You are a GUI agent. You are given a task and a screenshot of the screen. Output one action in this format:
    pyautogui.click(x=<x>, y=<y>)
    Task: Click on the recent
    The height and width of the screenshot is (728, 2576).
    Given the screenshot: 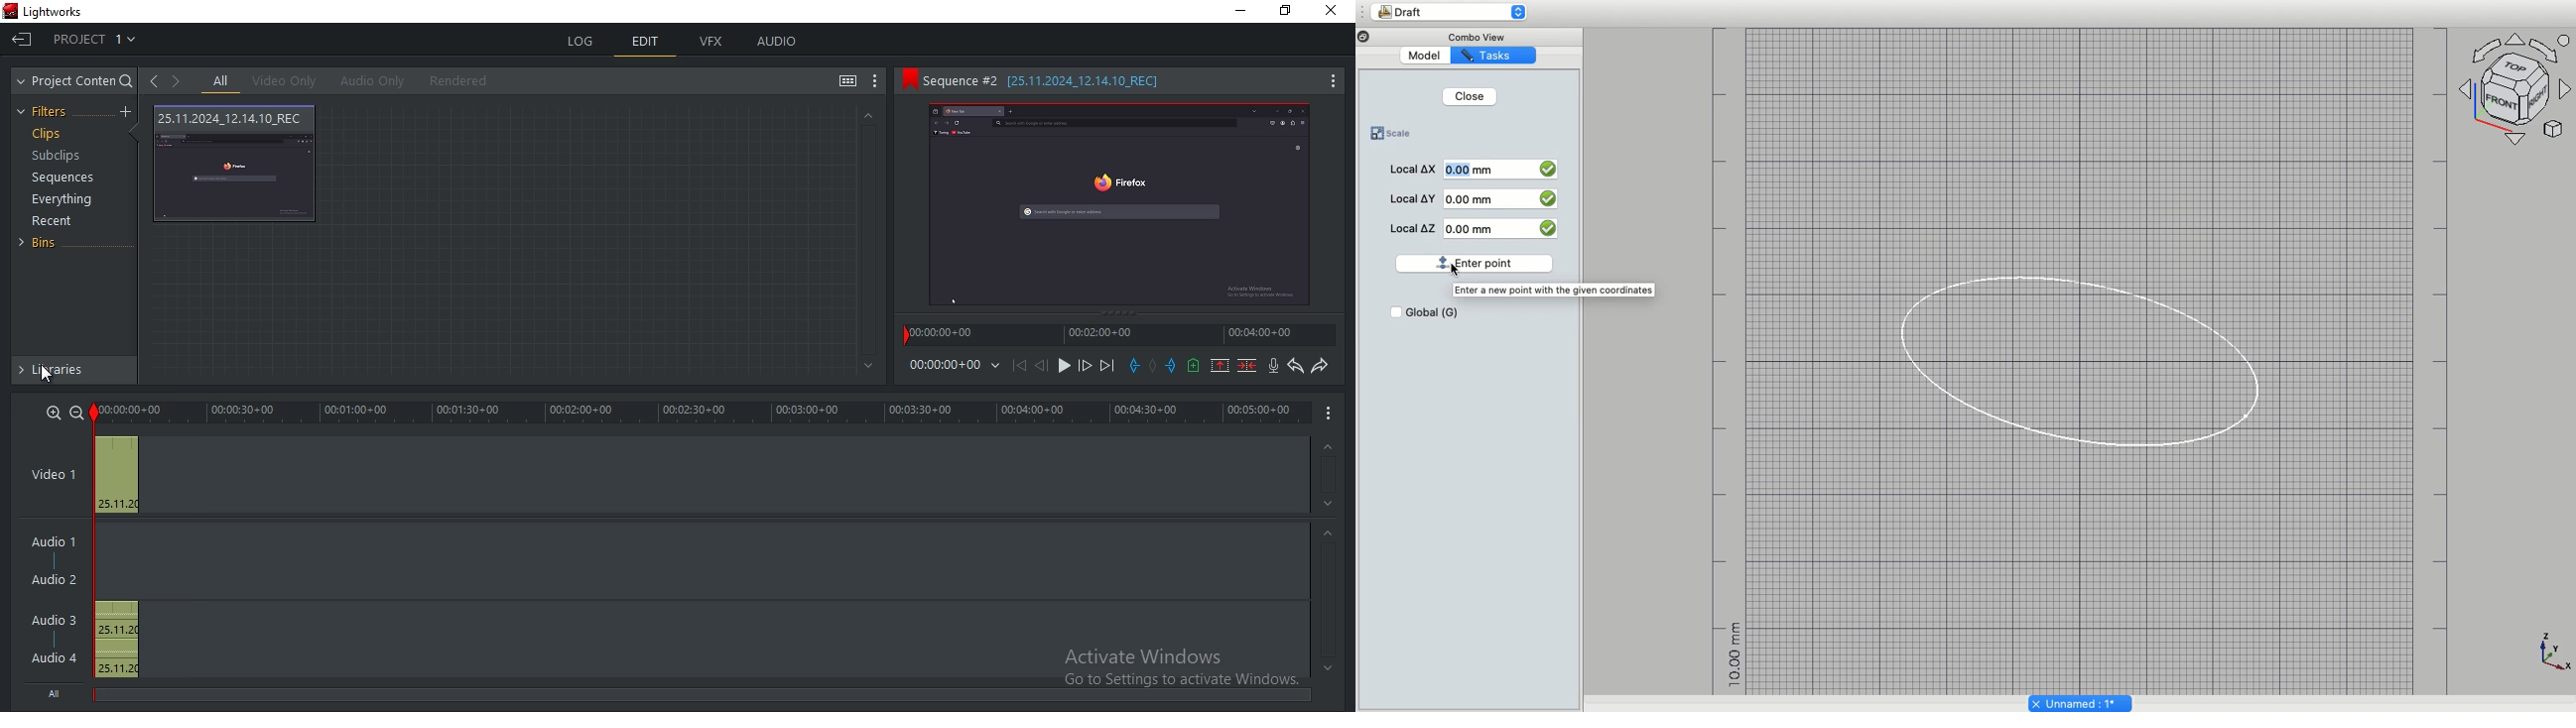 What is the action you would take?
    pyautogui.click(x=55, y=223)
    